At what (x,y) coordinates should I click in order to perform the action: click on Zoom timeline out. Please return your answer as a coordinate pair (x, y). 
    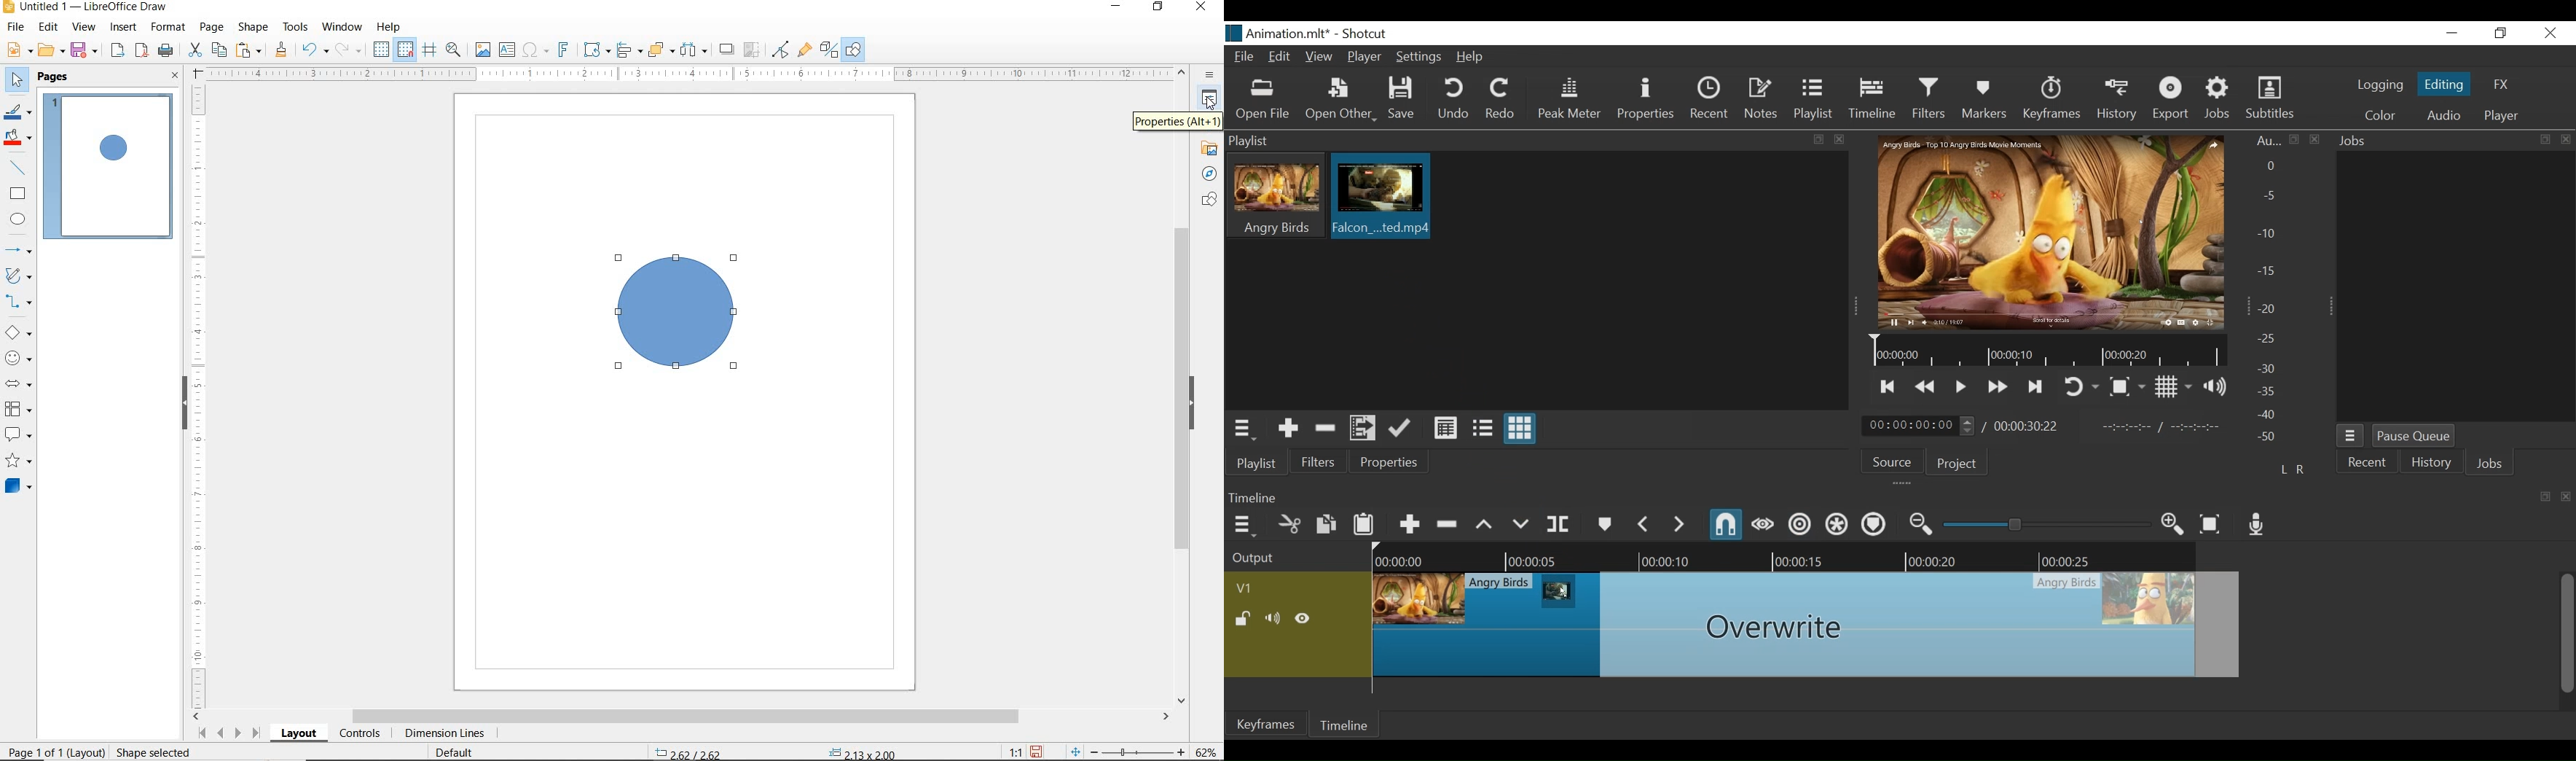
    Looking at the image, I should click on (1922, 524).